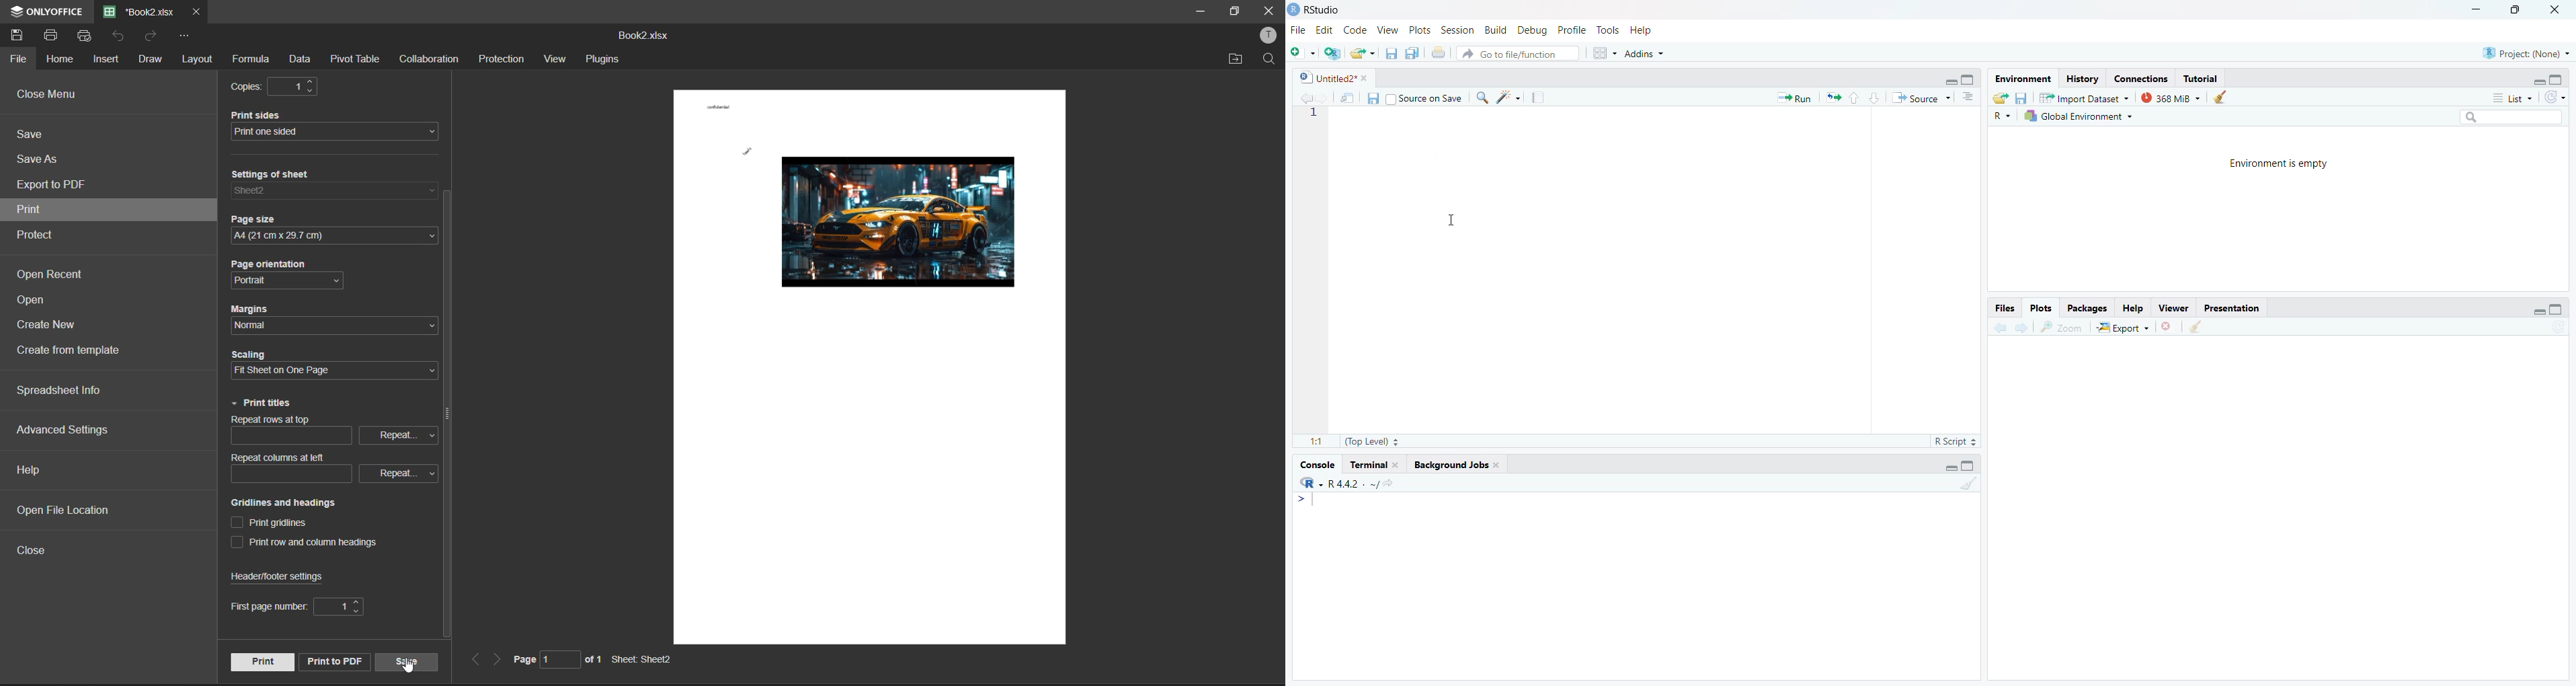  I want to click on margins, so click(327, 316).